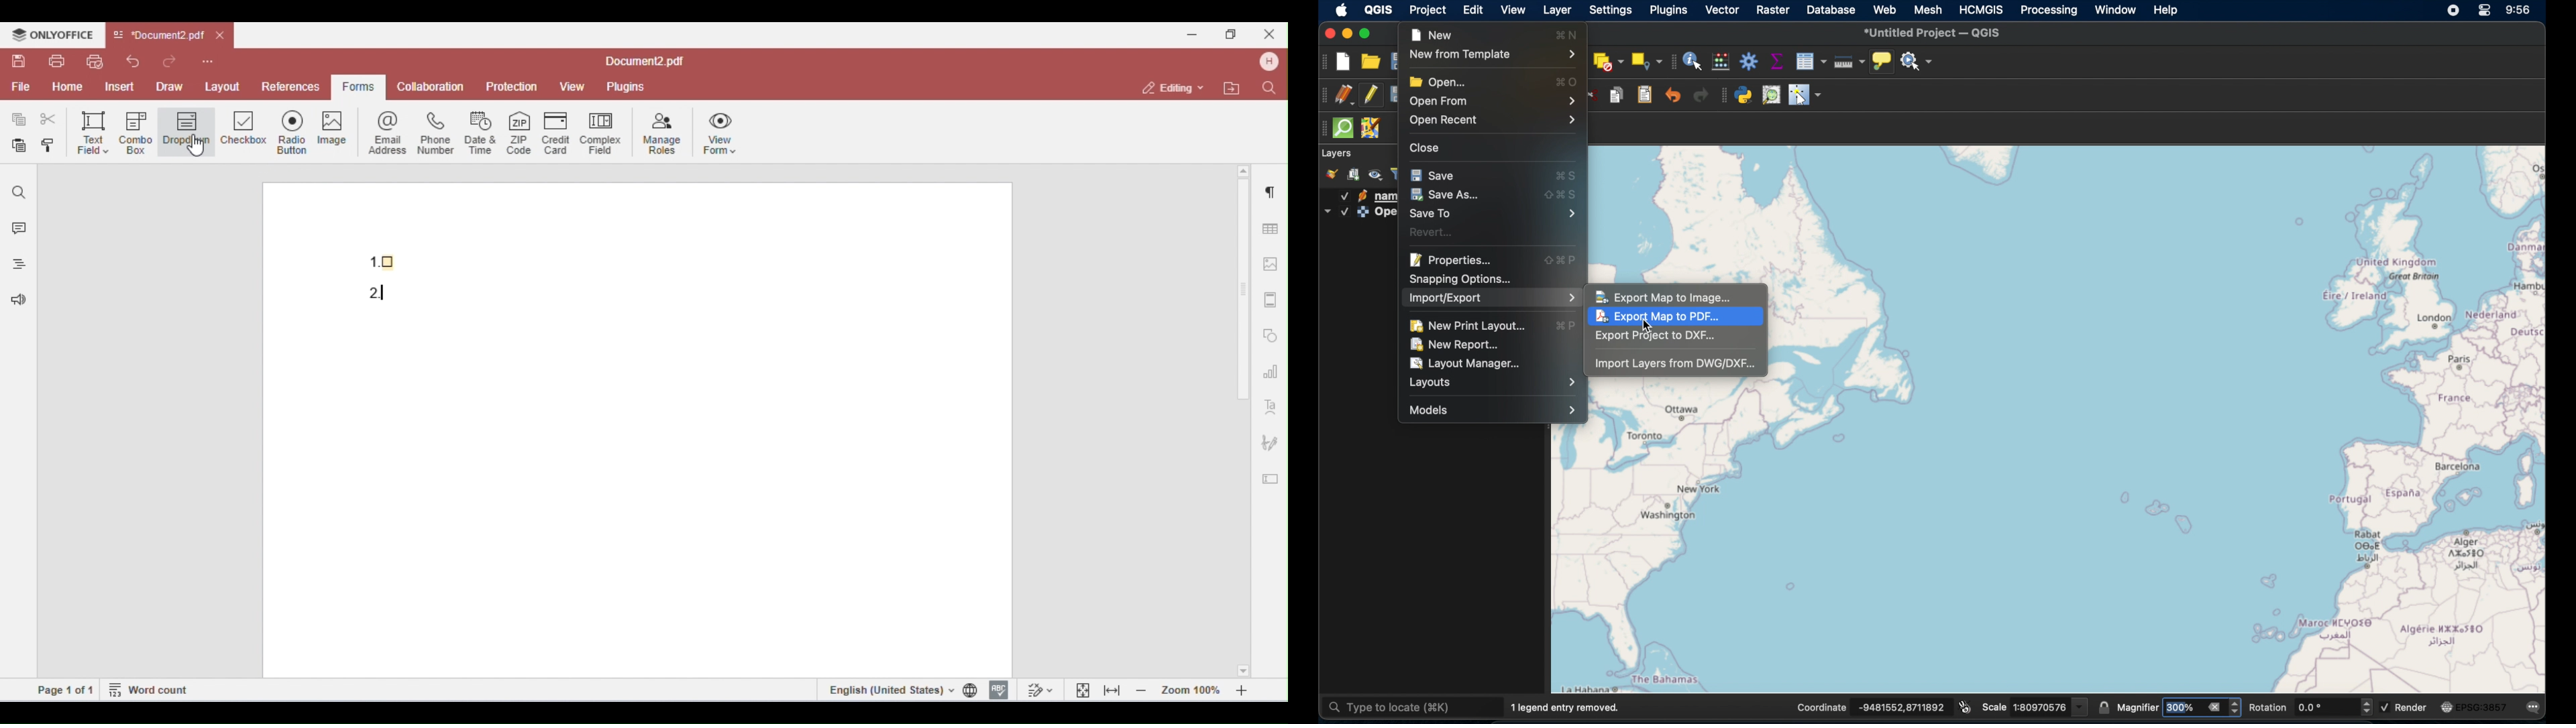  What do you see at coordinates (1567, 82) in the screenshot?
I see `open shortcut` at bounding box center [1567, 82].